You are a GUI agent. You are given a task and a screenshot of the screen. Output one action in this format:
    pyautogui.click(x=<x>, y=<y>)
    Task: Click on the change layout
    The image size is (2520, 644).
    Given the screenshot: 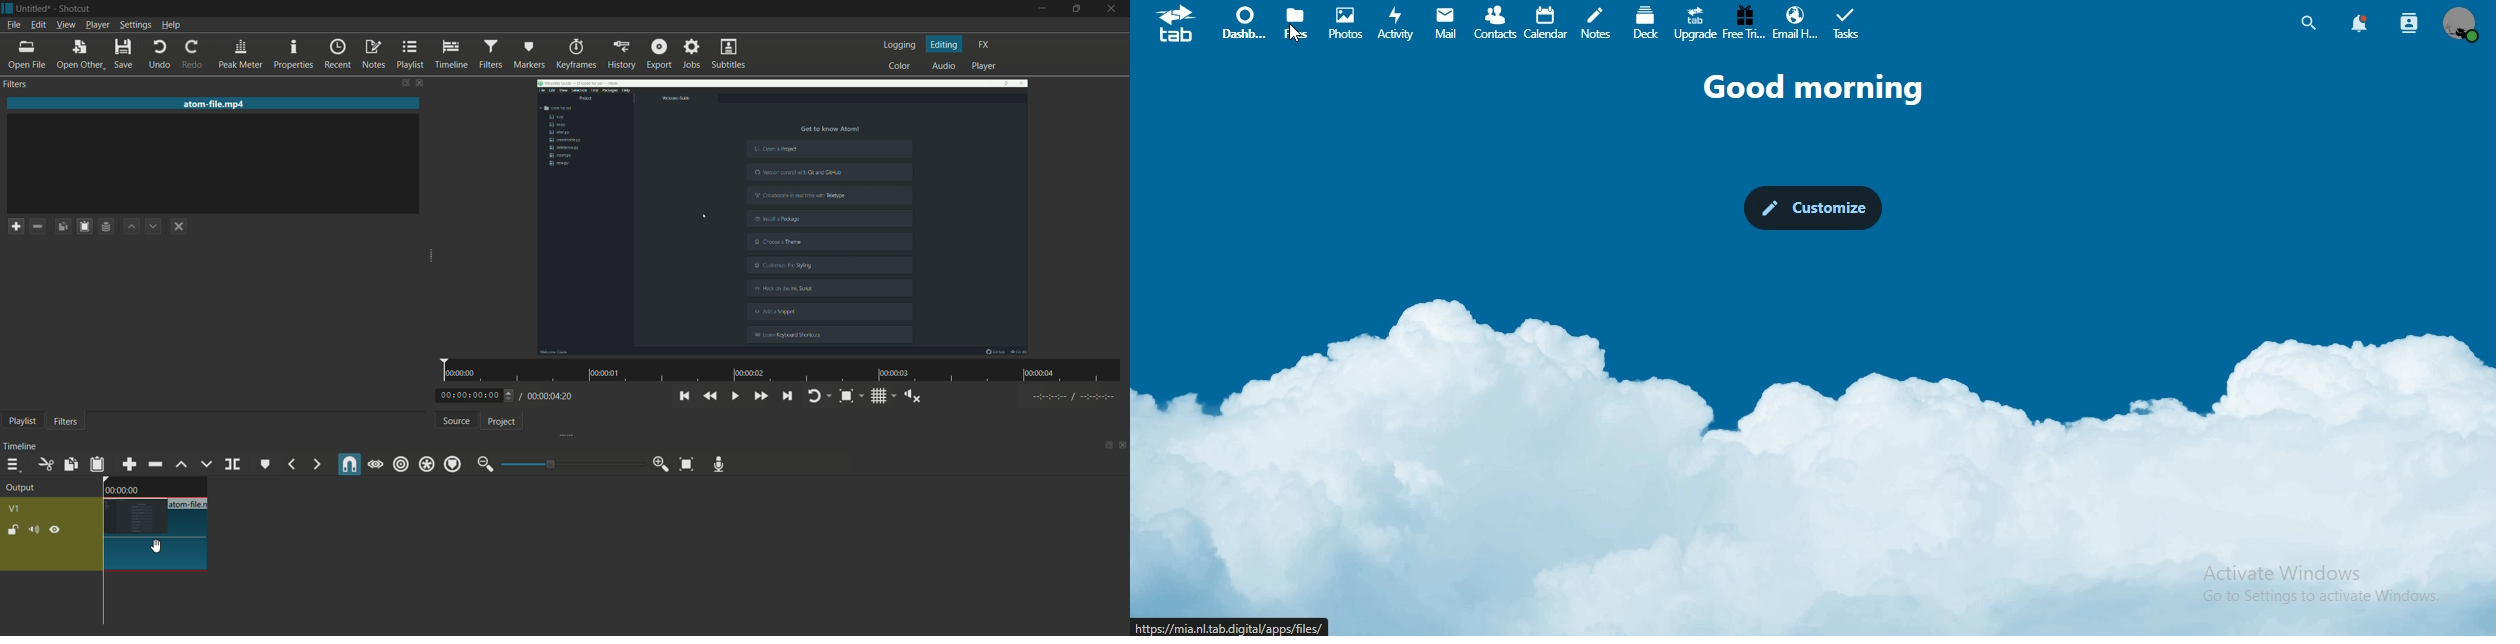 What is the action you would take?
    pyautogui.click(x=1104, y=448)
    